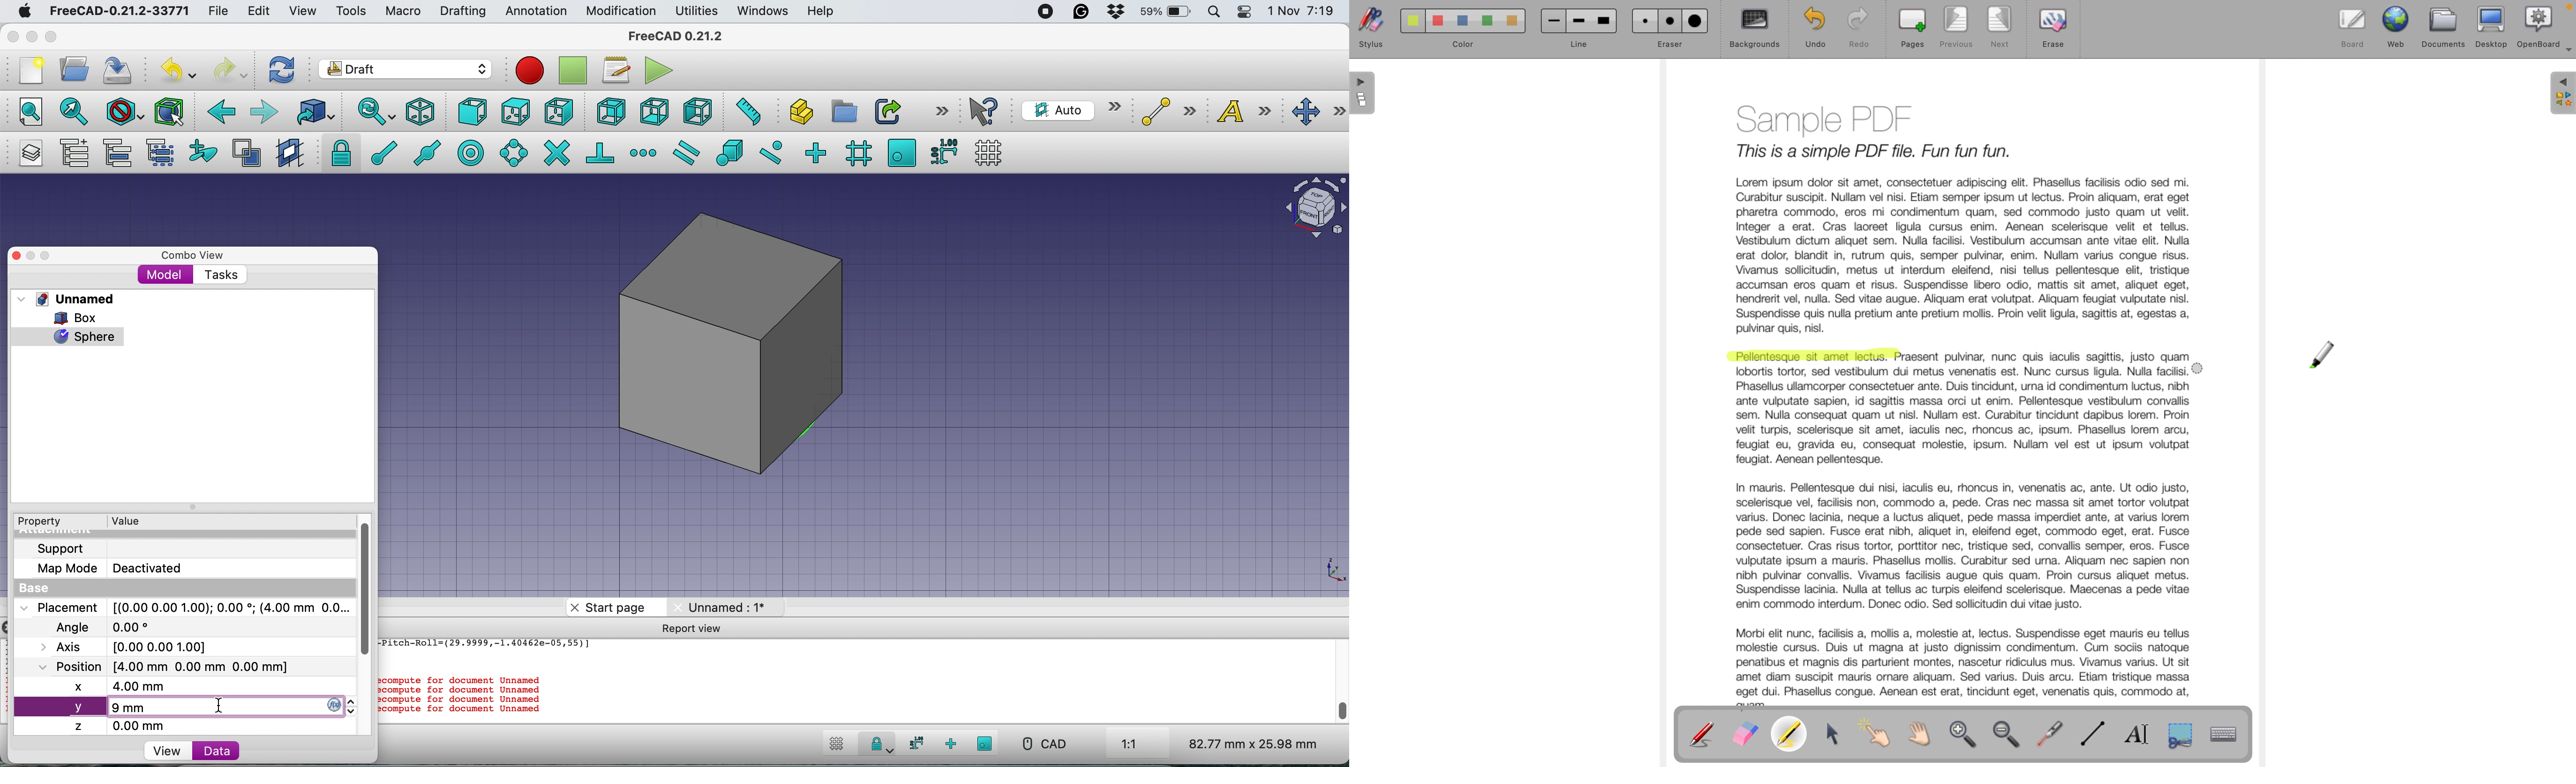 This screenshot has width=2576, height=784. Describe the element at coordinates (616, 607) in the screenshot. I see `start page` at that location.